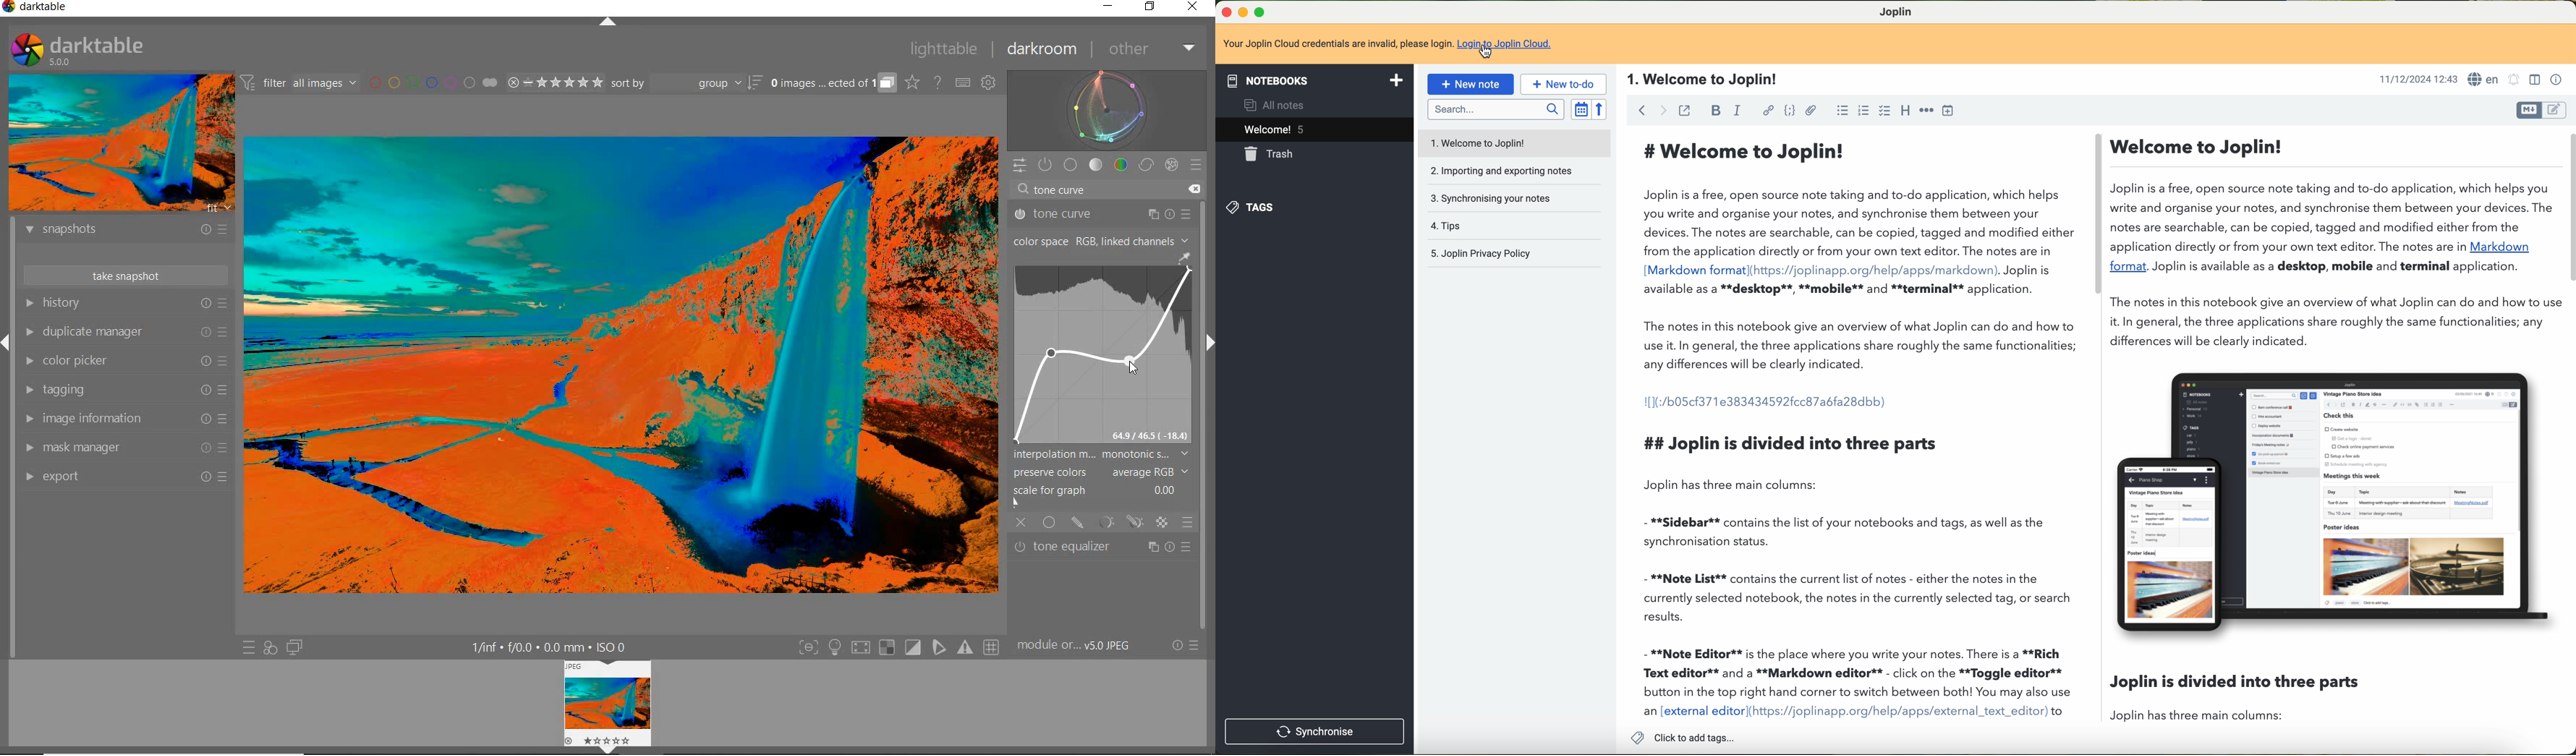 The width and height of the screenshot is (2576, 756). I want to click on code, so click(1790, 111).